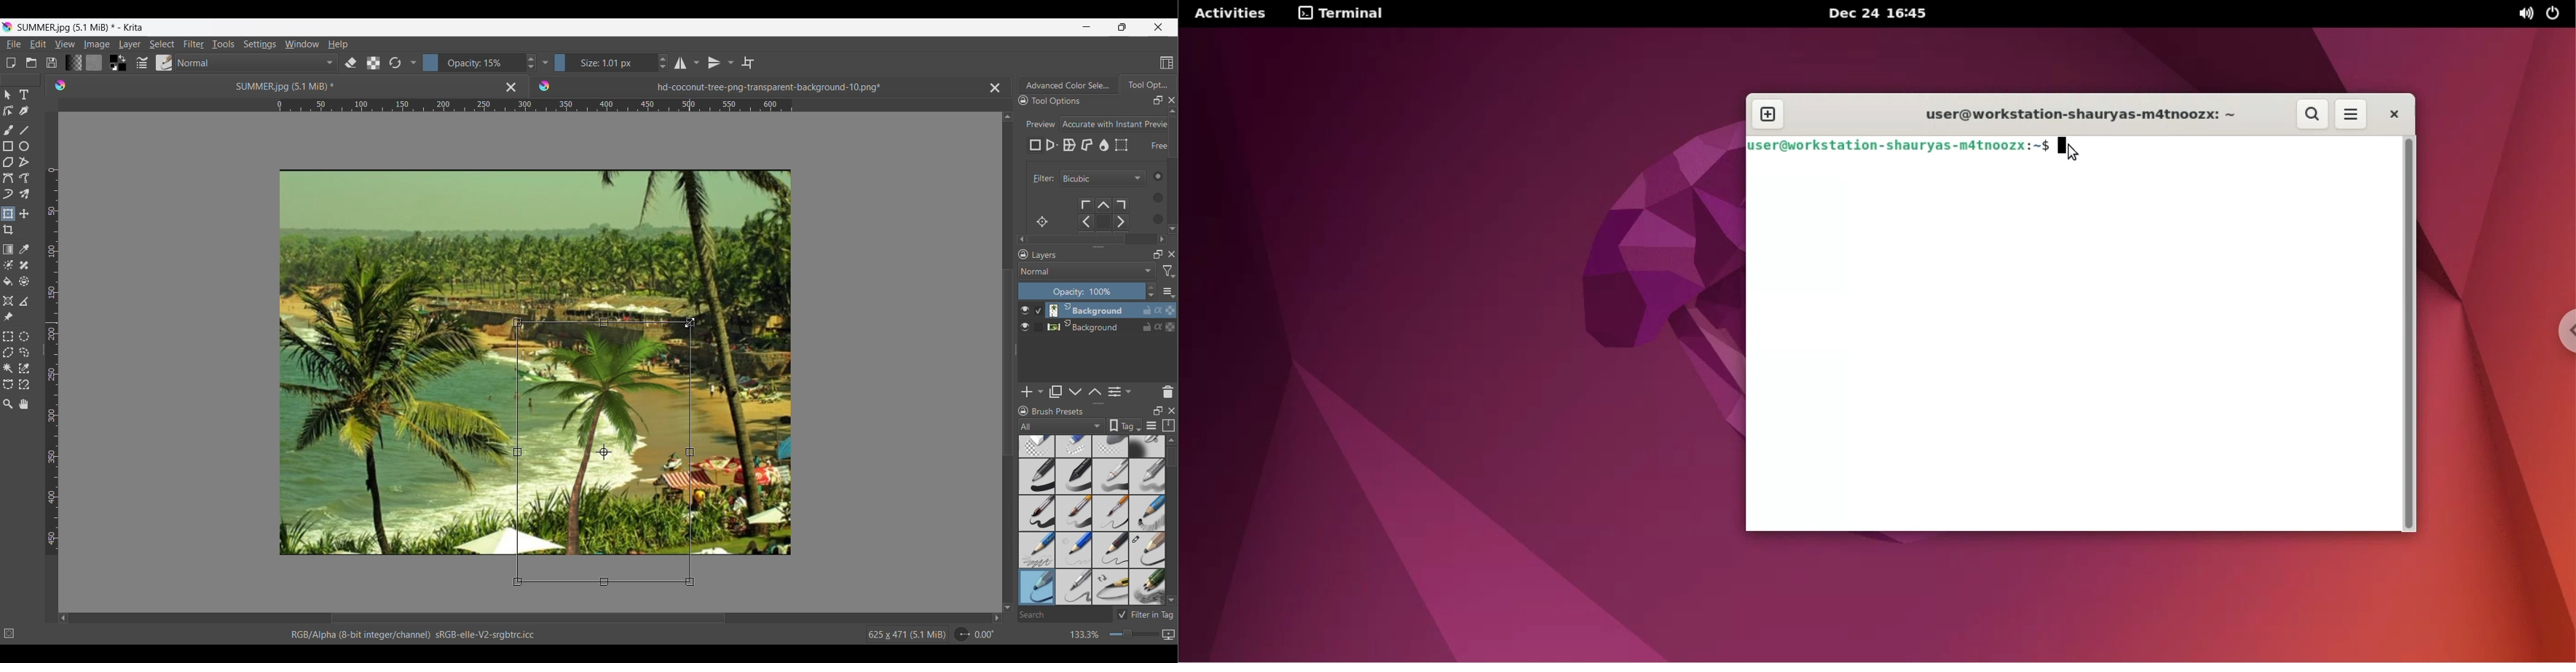  Describe the element at coordinates (612, 63) in the screenshot. I see `Increase/Decrease size` at that location.